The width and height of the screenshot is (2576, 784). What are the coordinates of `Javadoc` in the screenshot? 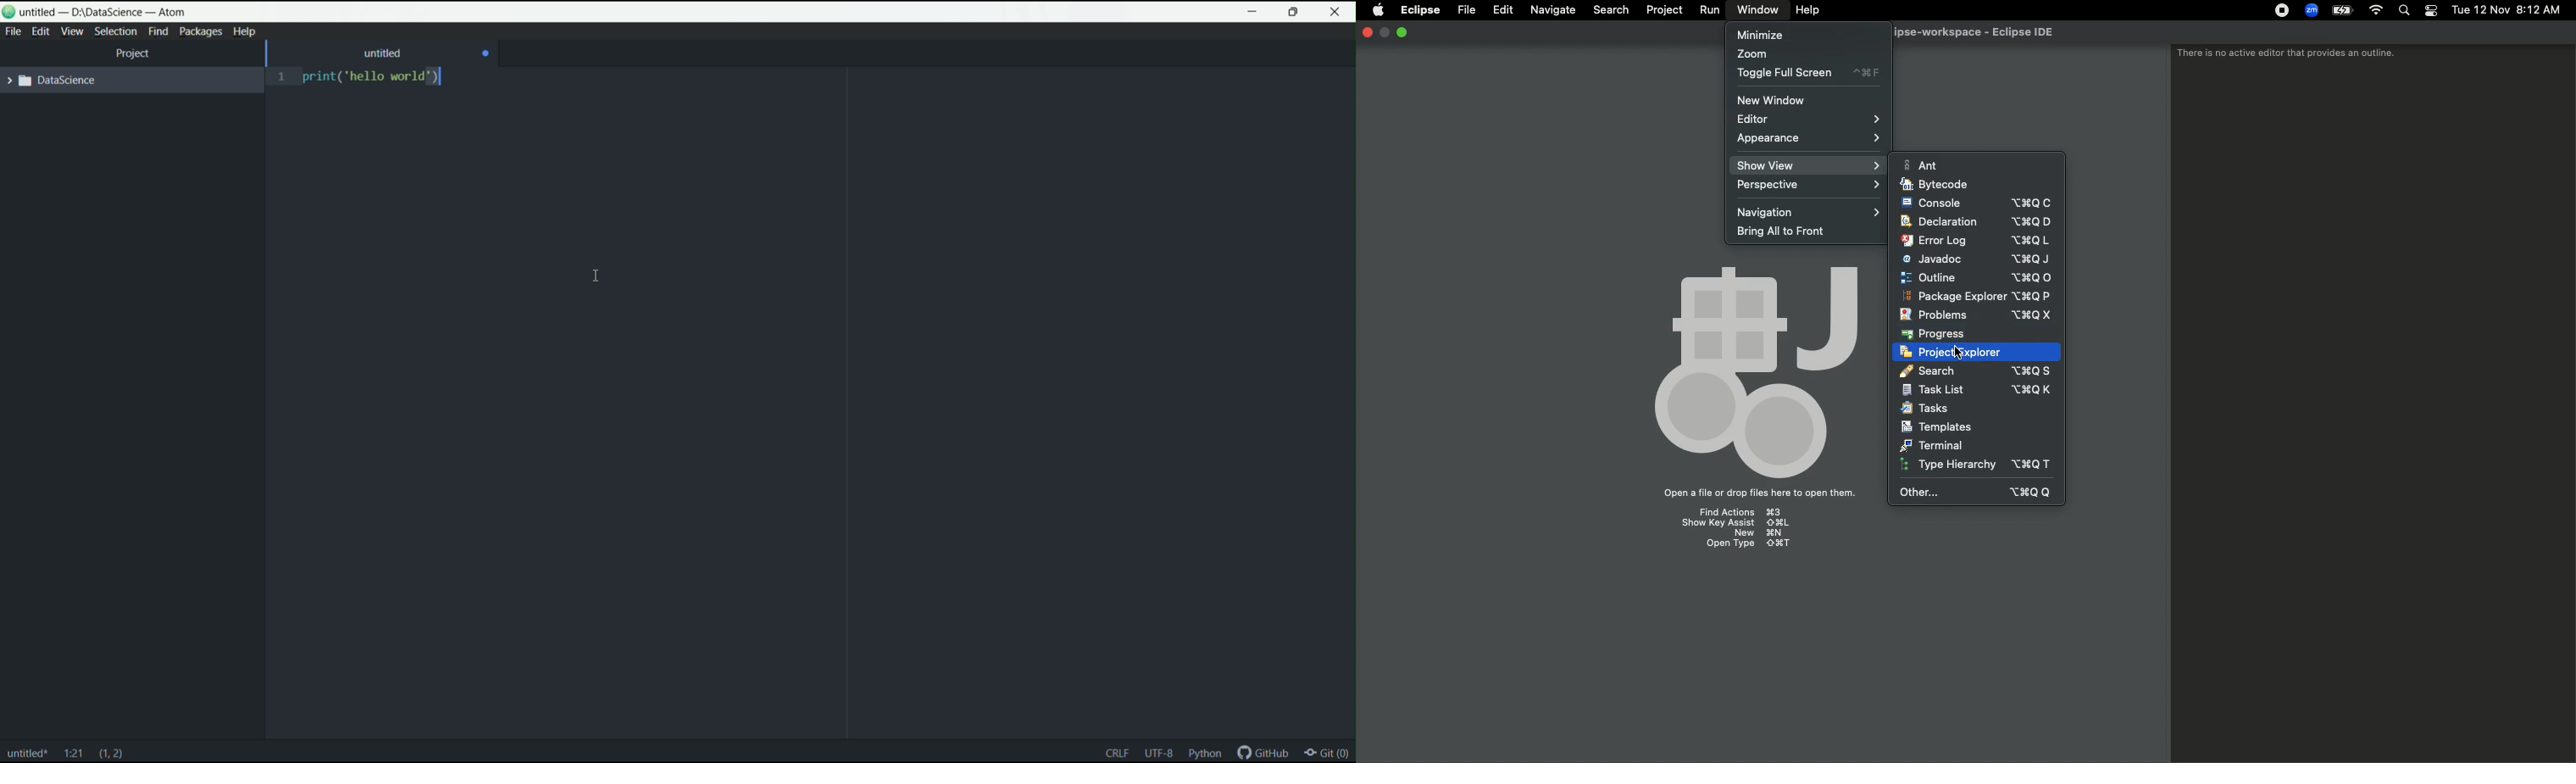 It's located at (1977, 260).